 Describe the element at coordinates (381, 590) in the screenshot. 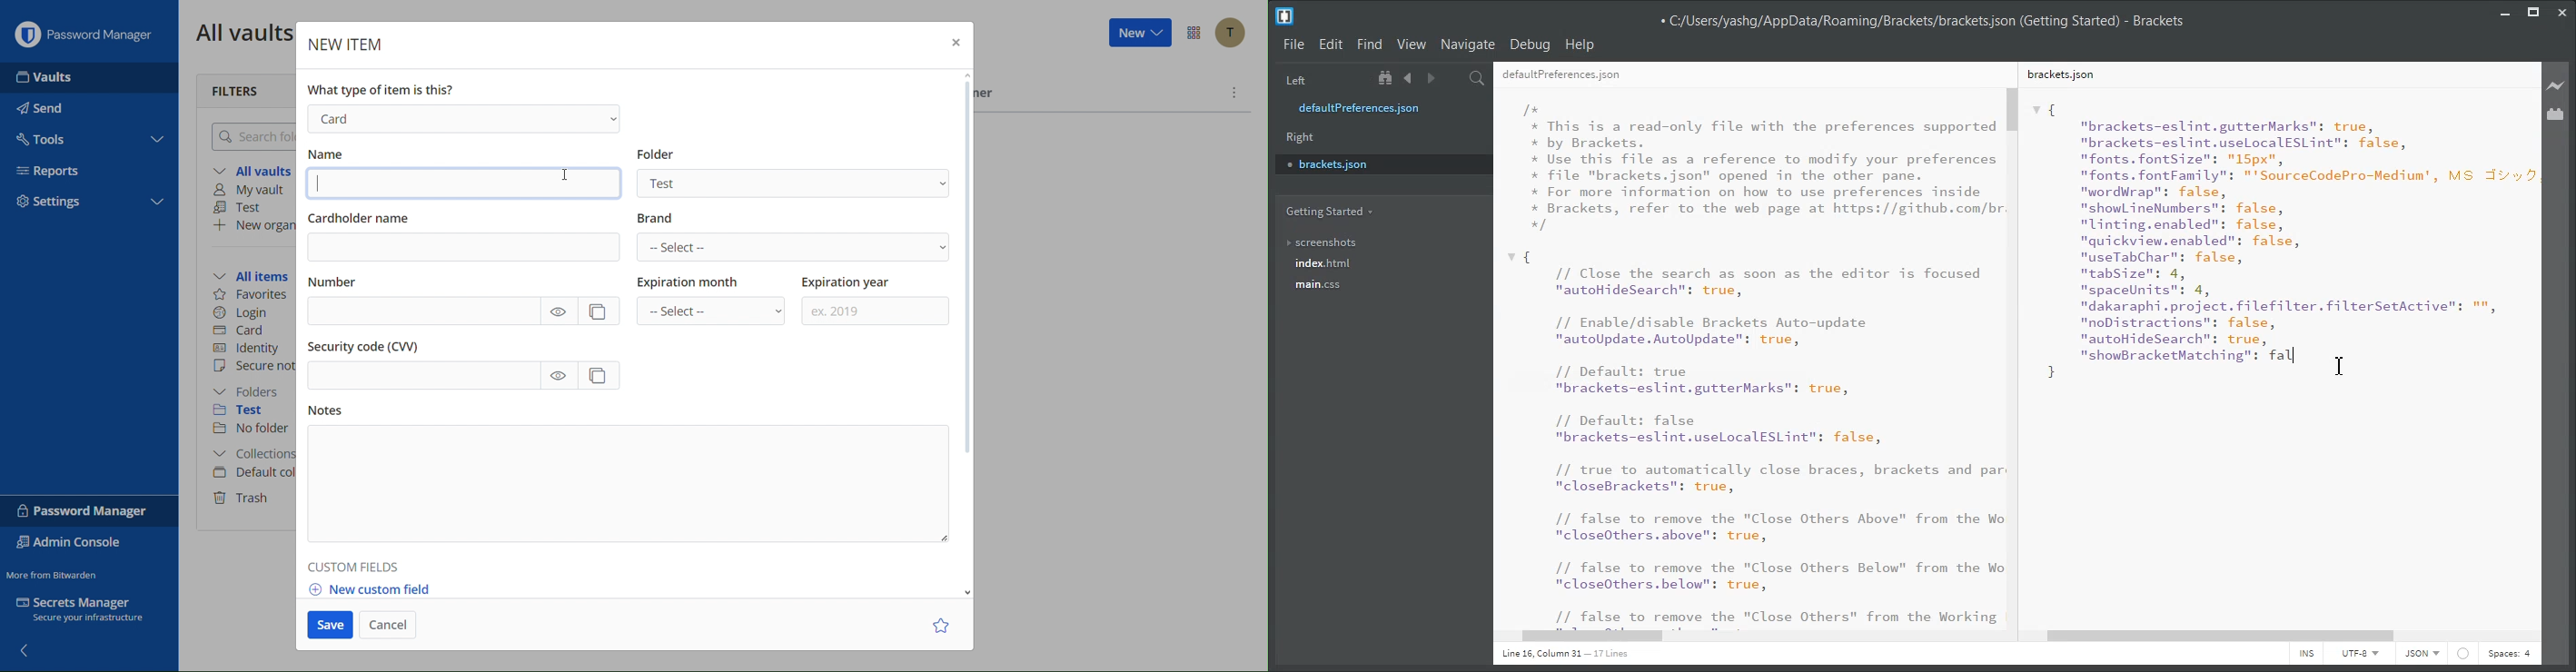

I see `New custom field` at that location.